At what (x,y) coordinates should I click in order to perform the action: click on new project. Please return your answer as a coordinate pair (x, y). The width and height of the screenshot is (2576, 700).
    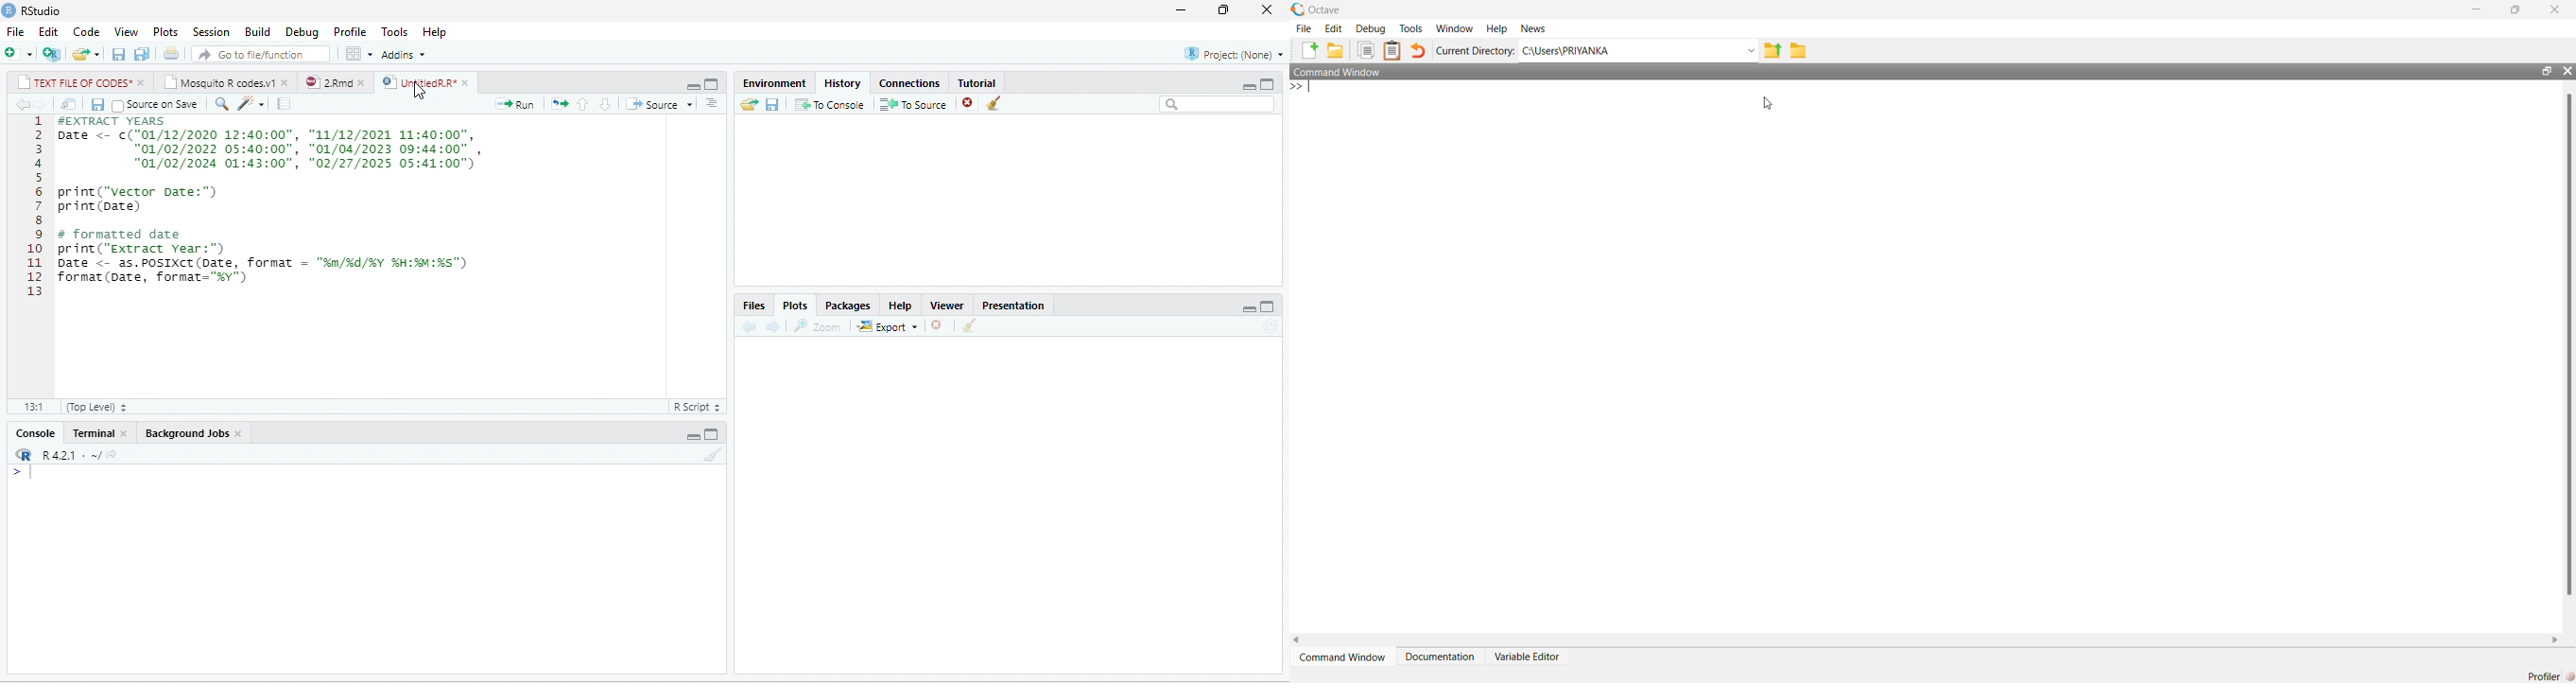
    Looking at the image, I should click on (52, 54).